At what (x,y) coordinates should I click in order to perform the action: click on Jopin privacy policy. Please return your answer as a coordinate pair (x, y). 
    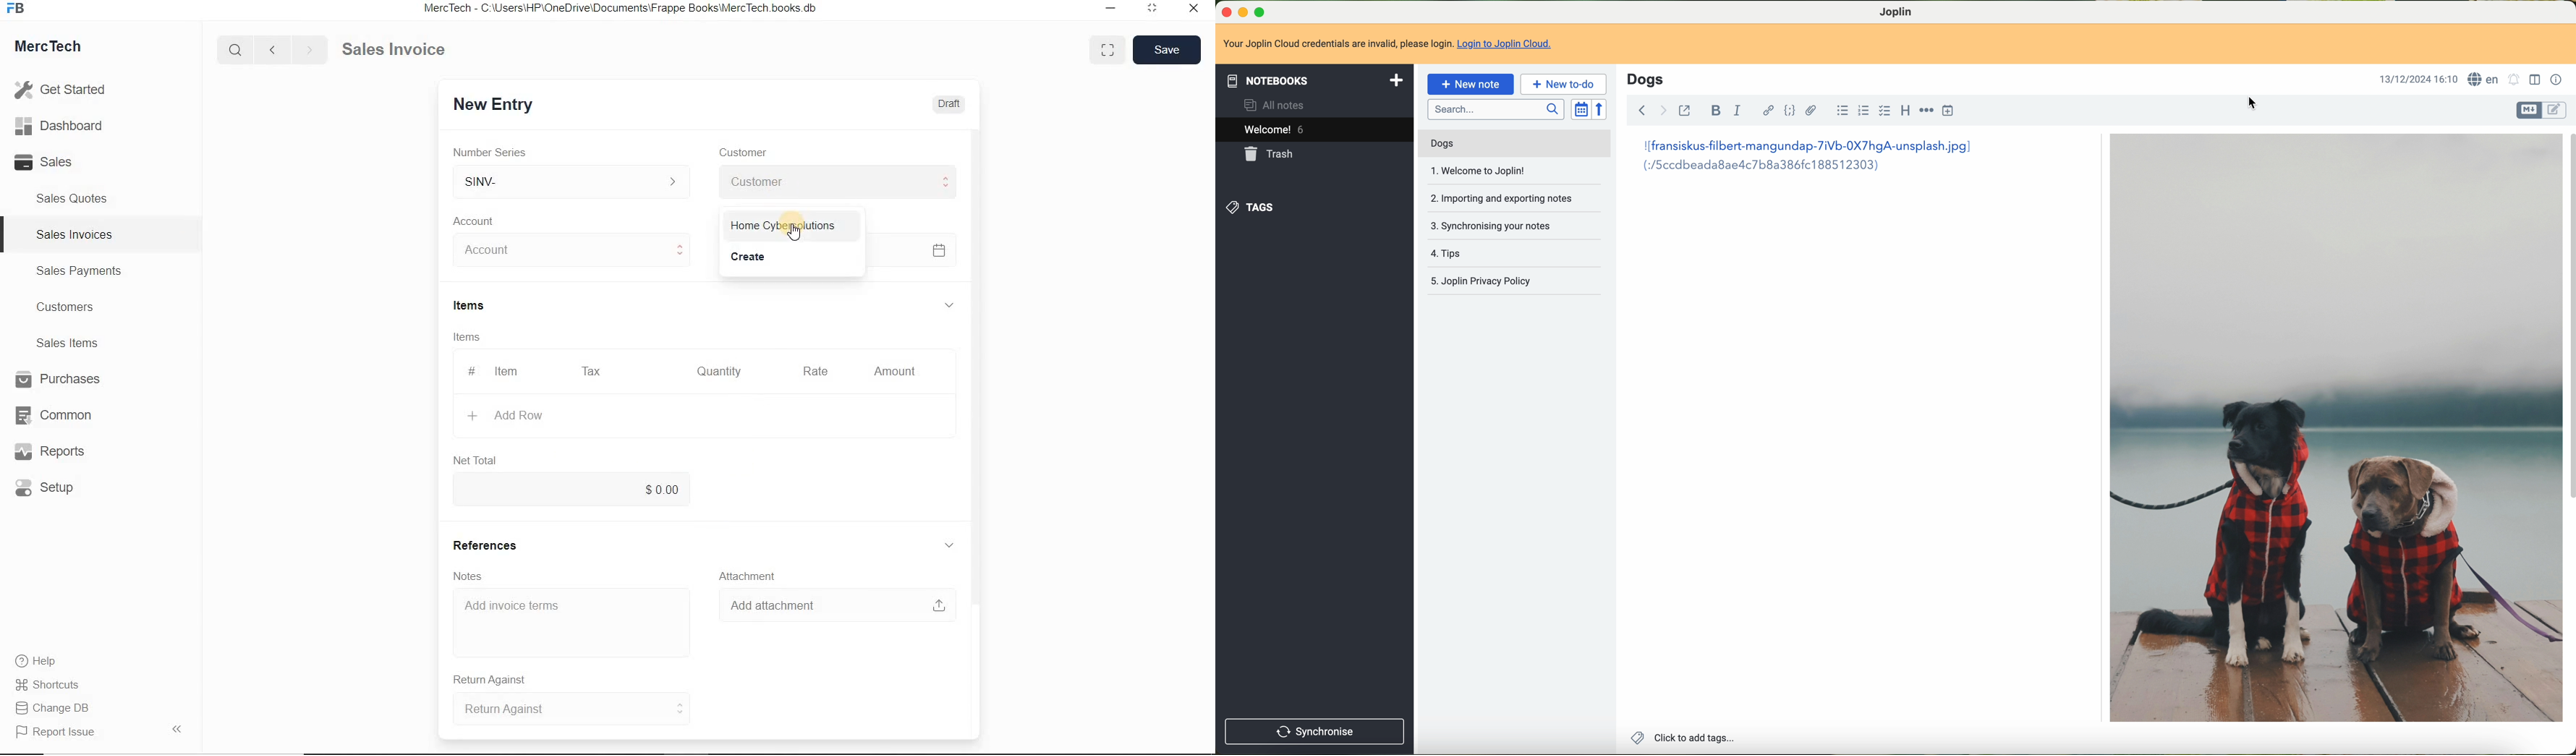
    Looking at the image, I should click on (1486, 279).